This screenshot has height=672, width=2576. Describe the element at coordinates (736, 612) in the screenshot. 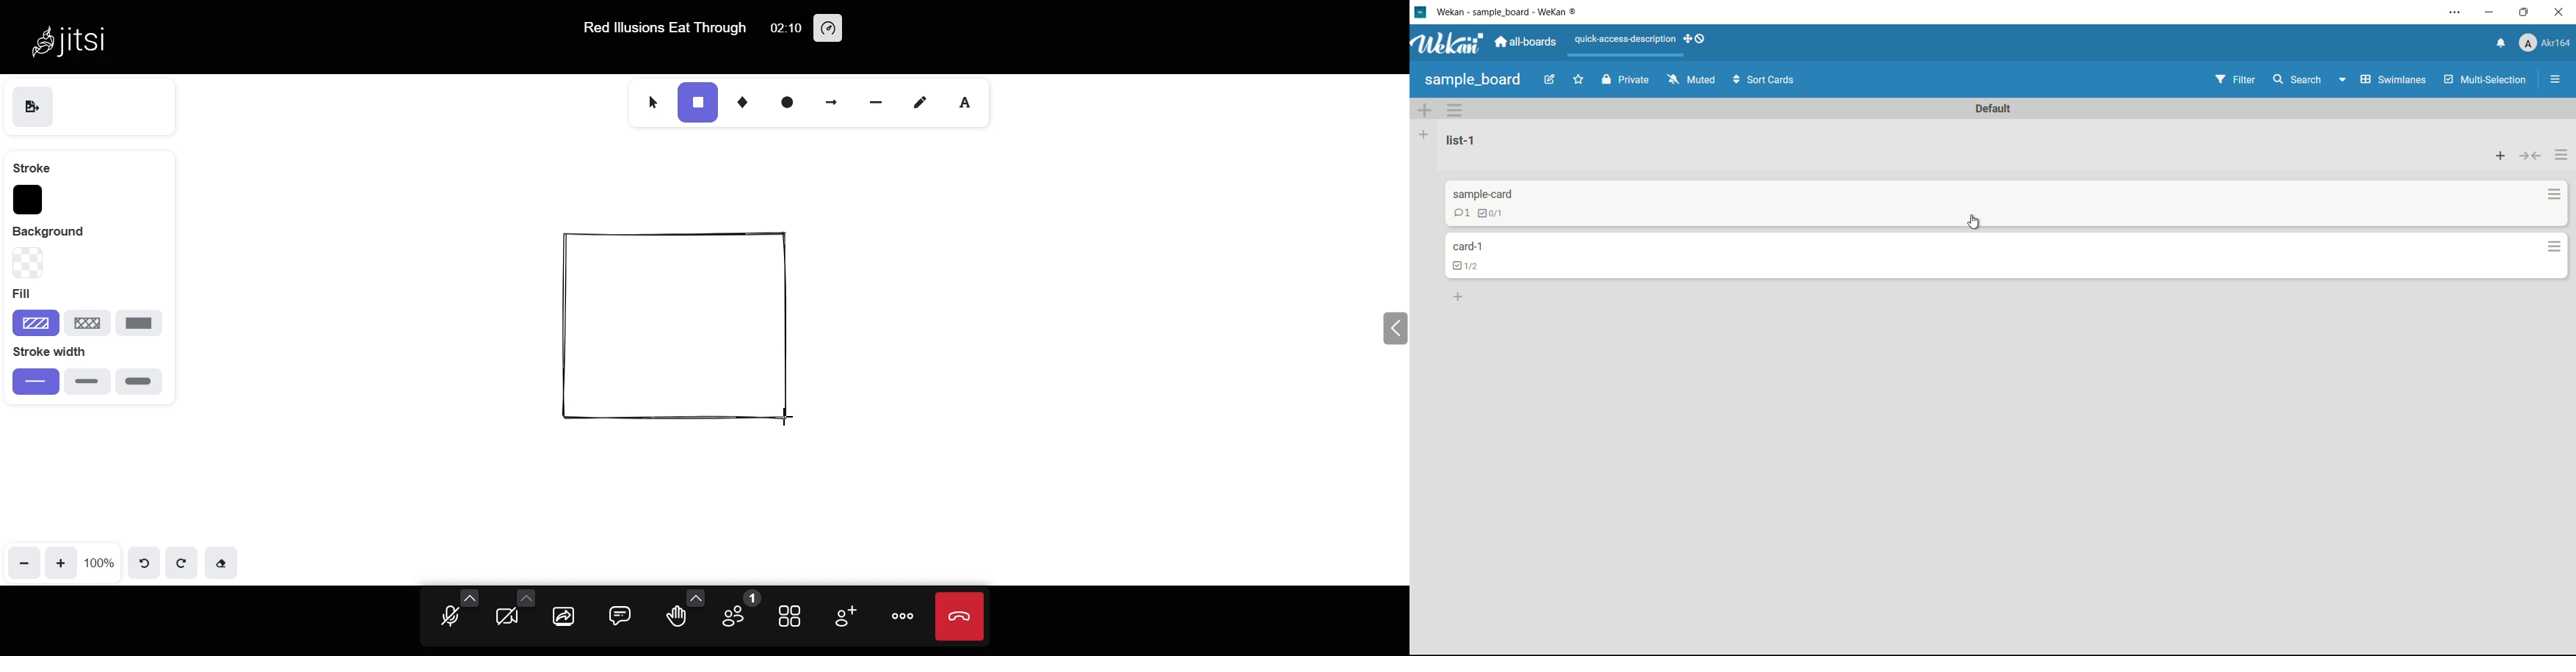

I see `participants` at that location.